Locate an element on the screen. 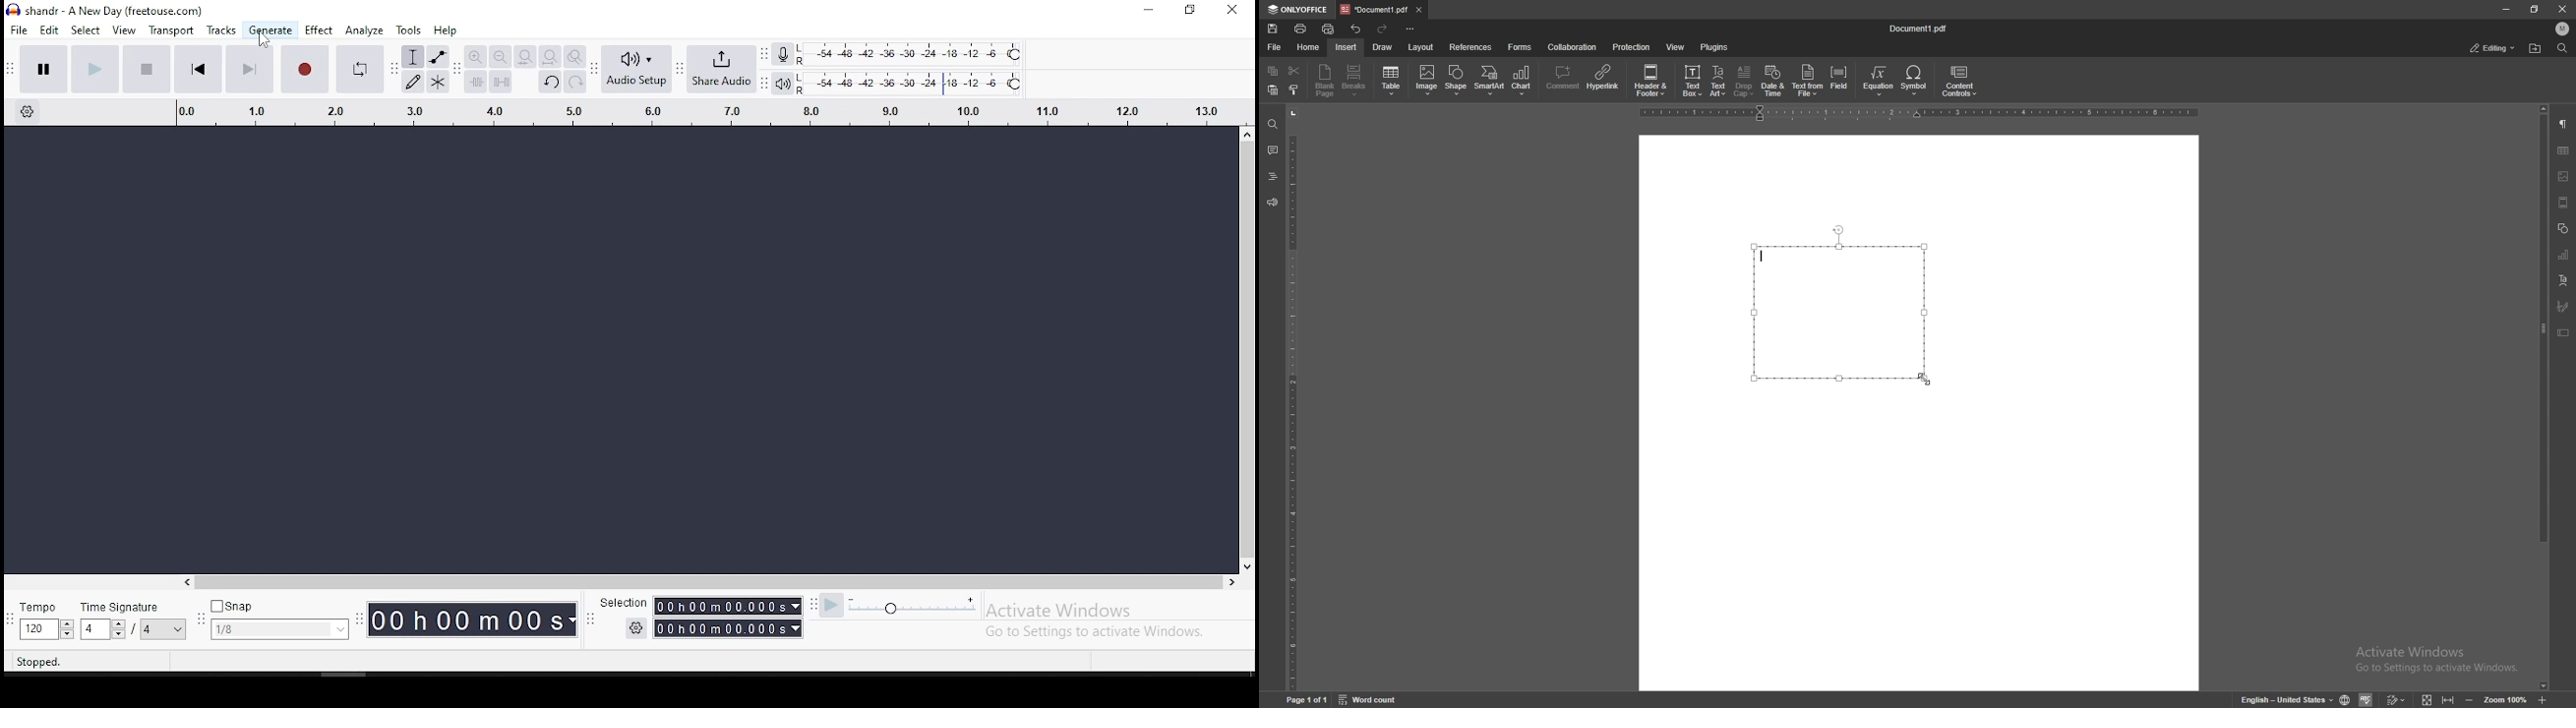  resize is located at coordinates (2534, 10).